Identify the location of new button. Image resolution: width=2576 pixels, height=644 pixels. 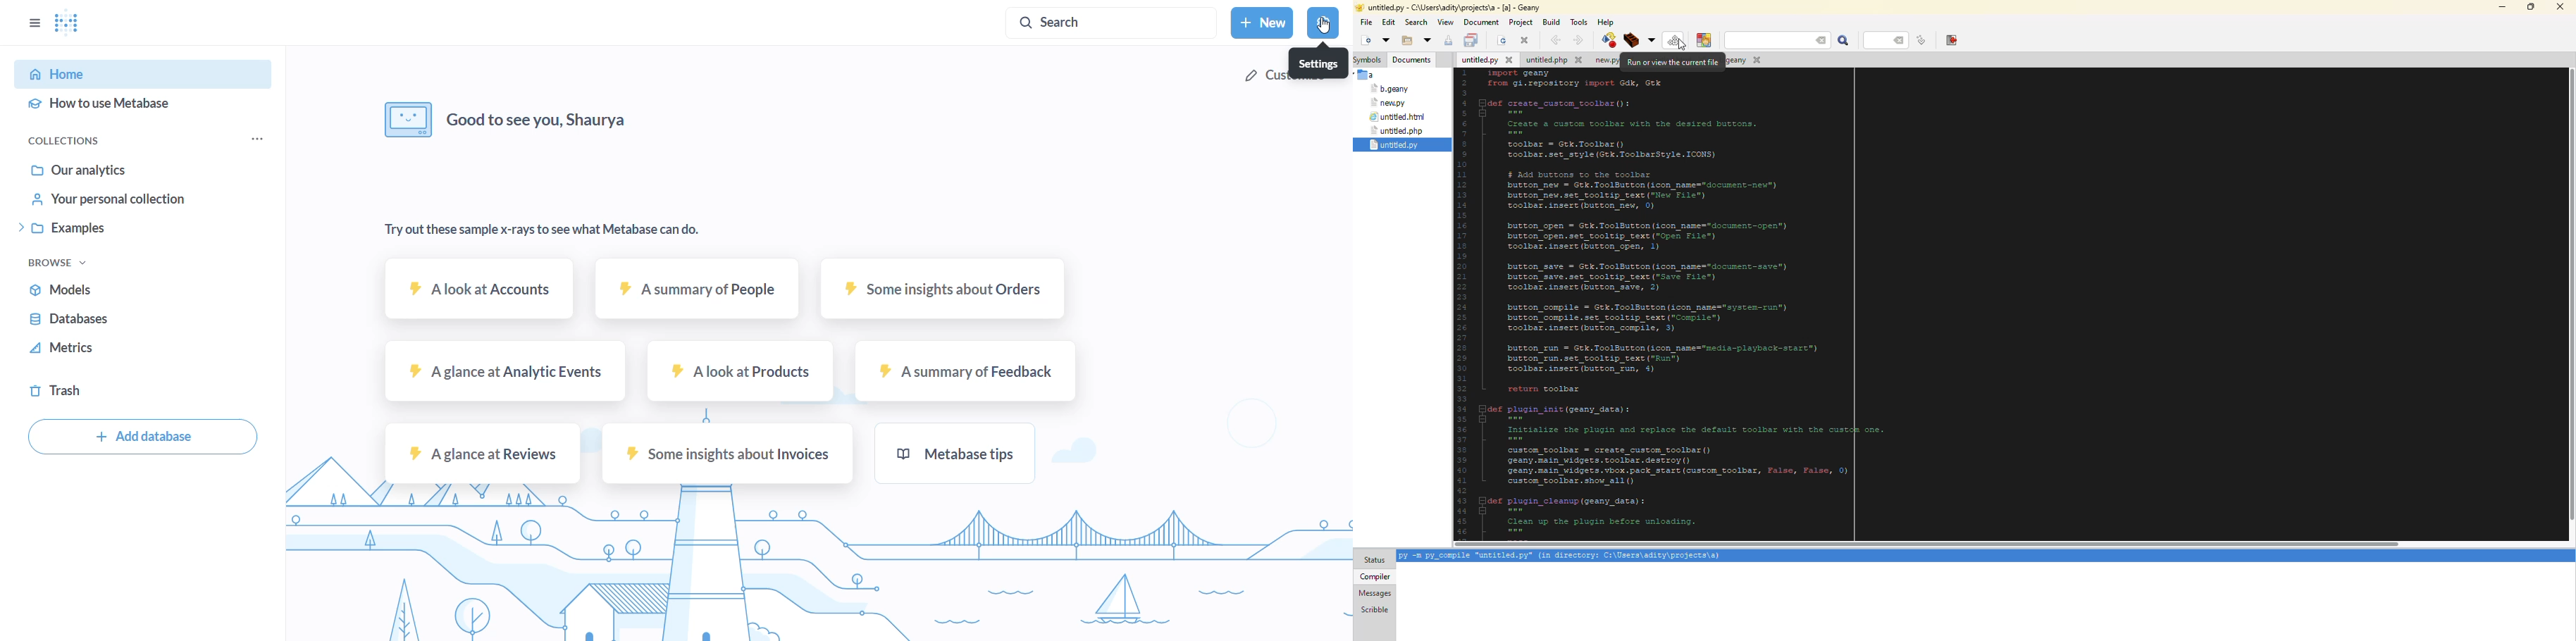
(1263, 23).